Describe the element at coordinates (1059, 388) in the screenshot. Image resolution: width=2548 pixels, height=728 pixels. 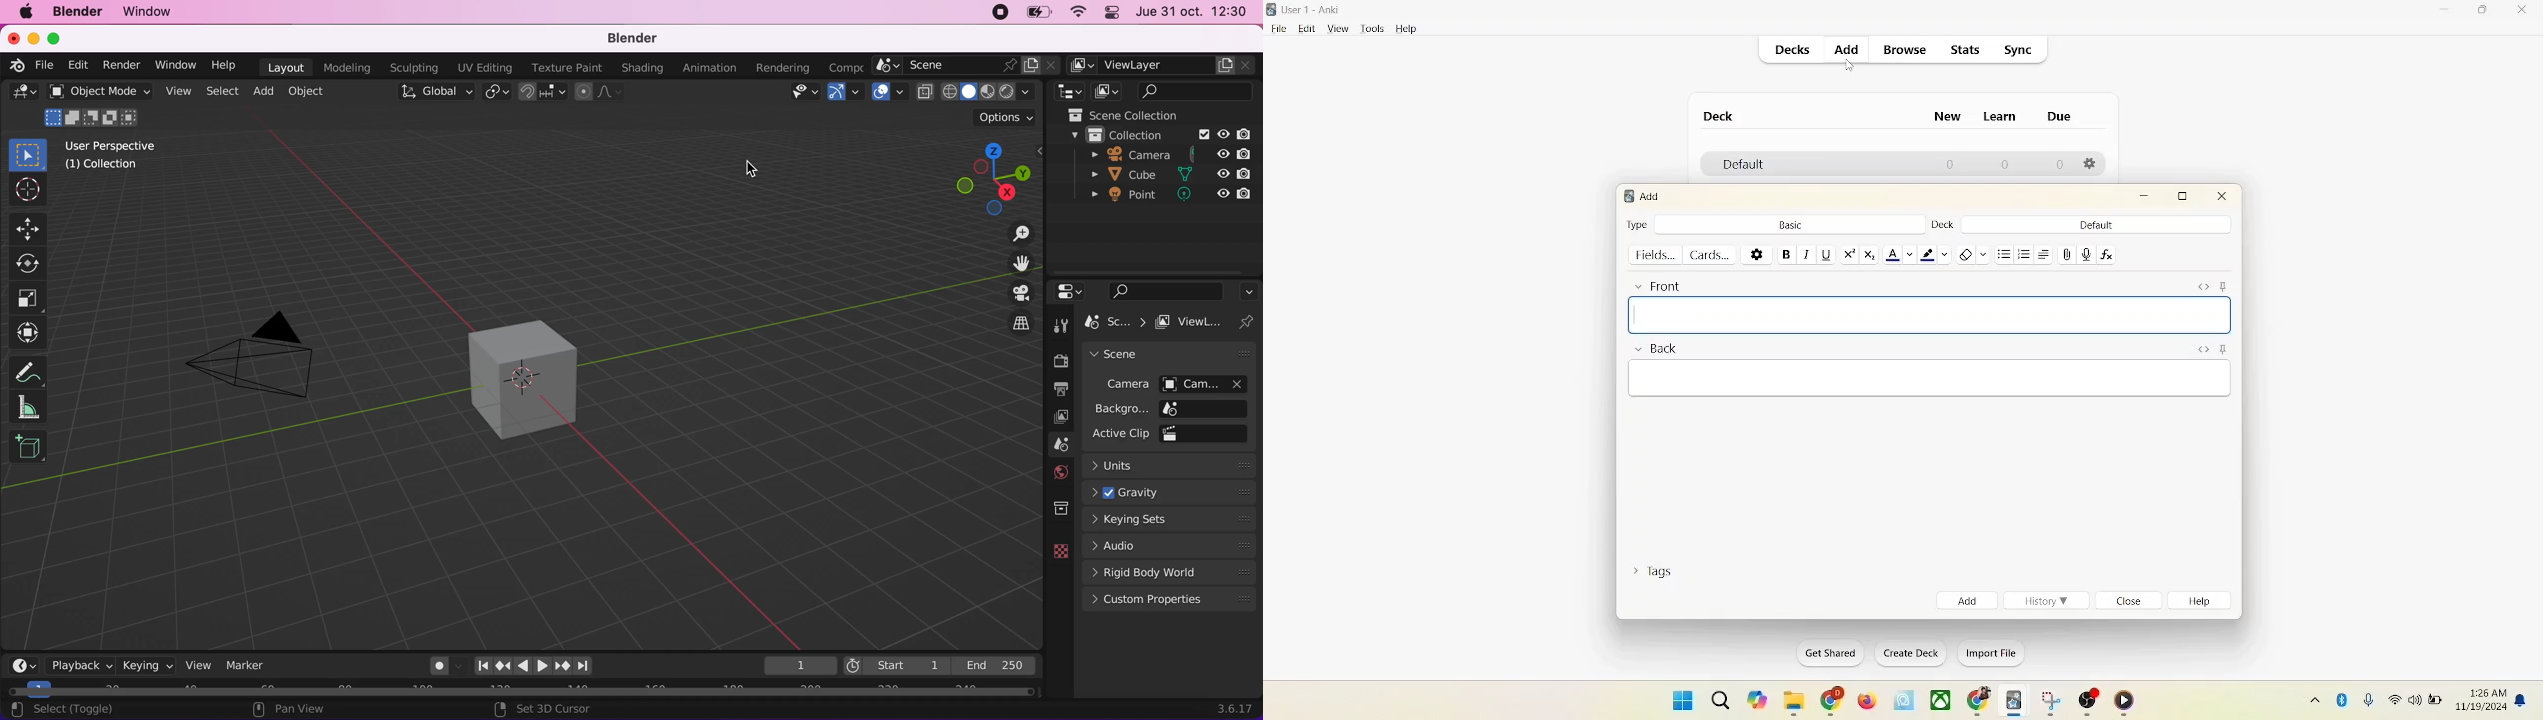
I see `output` at that location.